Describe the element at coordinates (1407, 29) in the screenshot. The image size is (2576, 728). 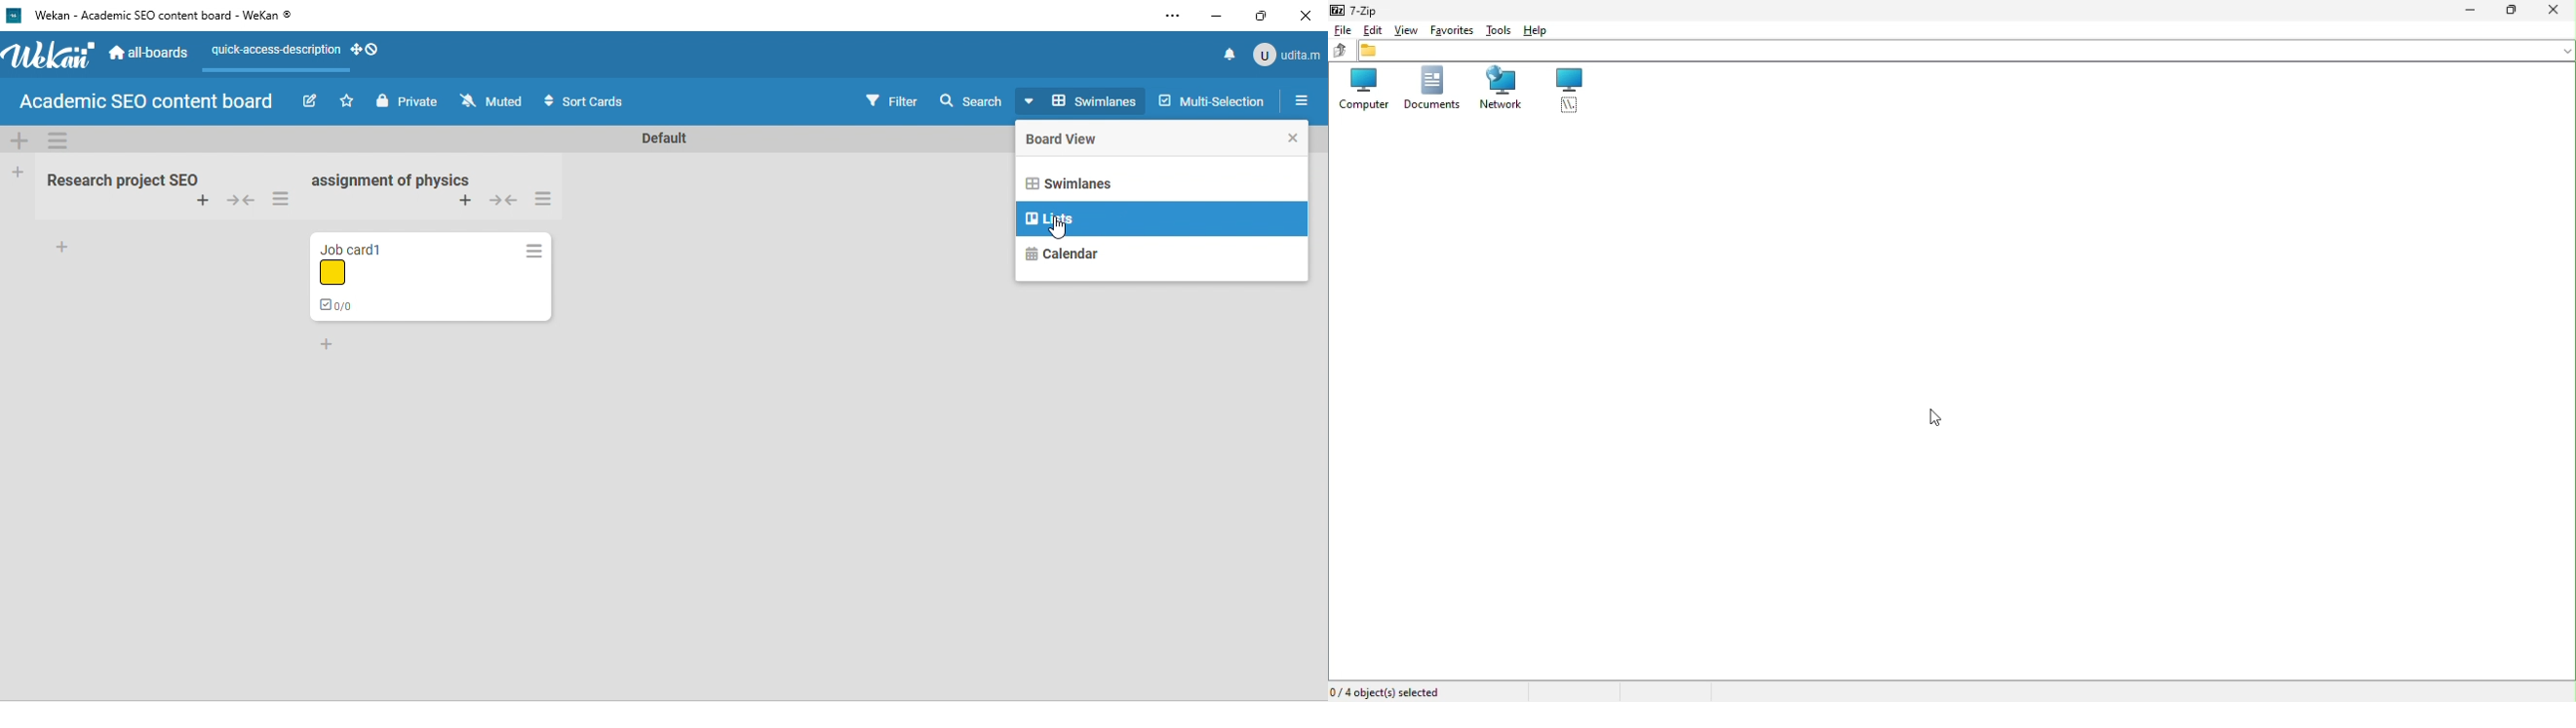
I see `View` at that location.